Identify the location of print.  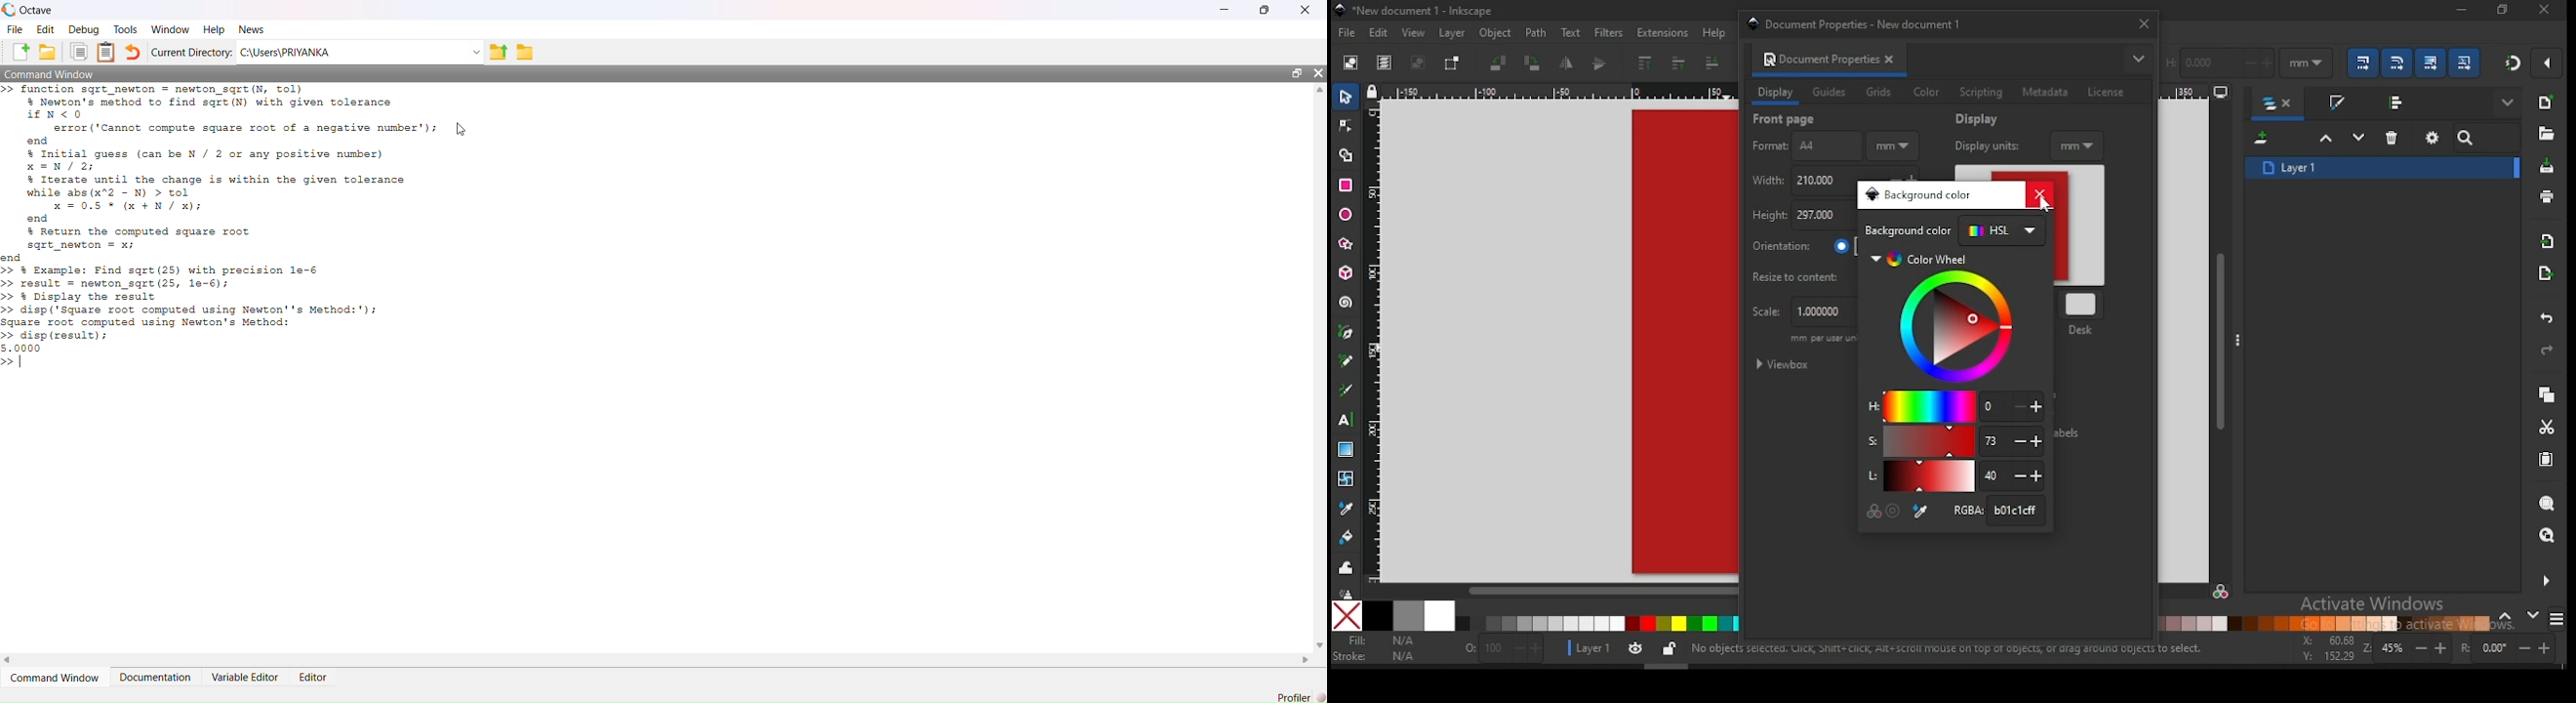
(2547, 197).